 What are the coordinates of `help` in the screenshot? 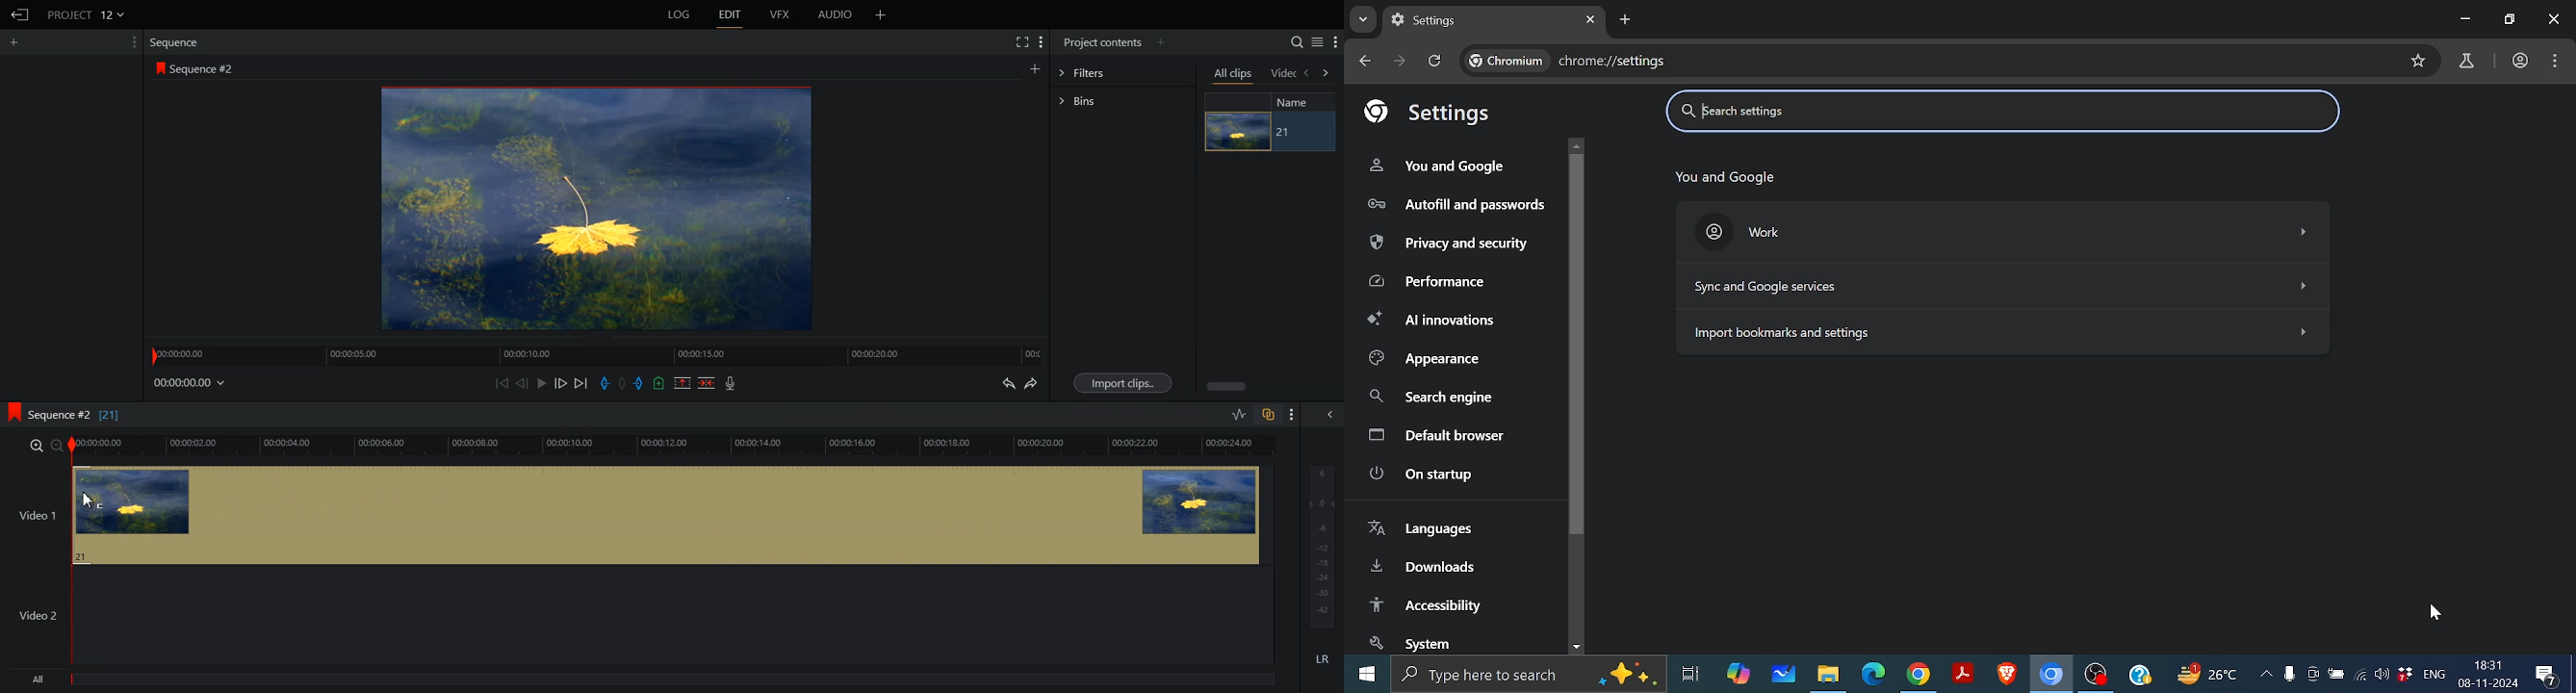 It's located at (2140, 677).